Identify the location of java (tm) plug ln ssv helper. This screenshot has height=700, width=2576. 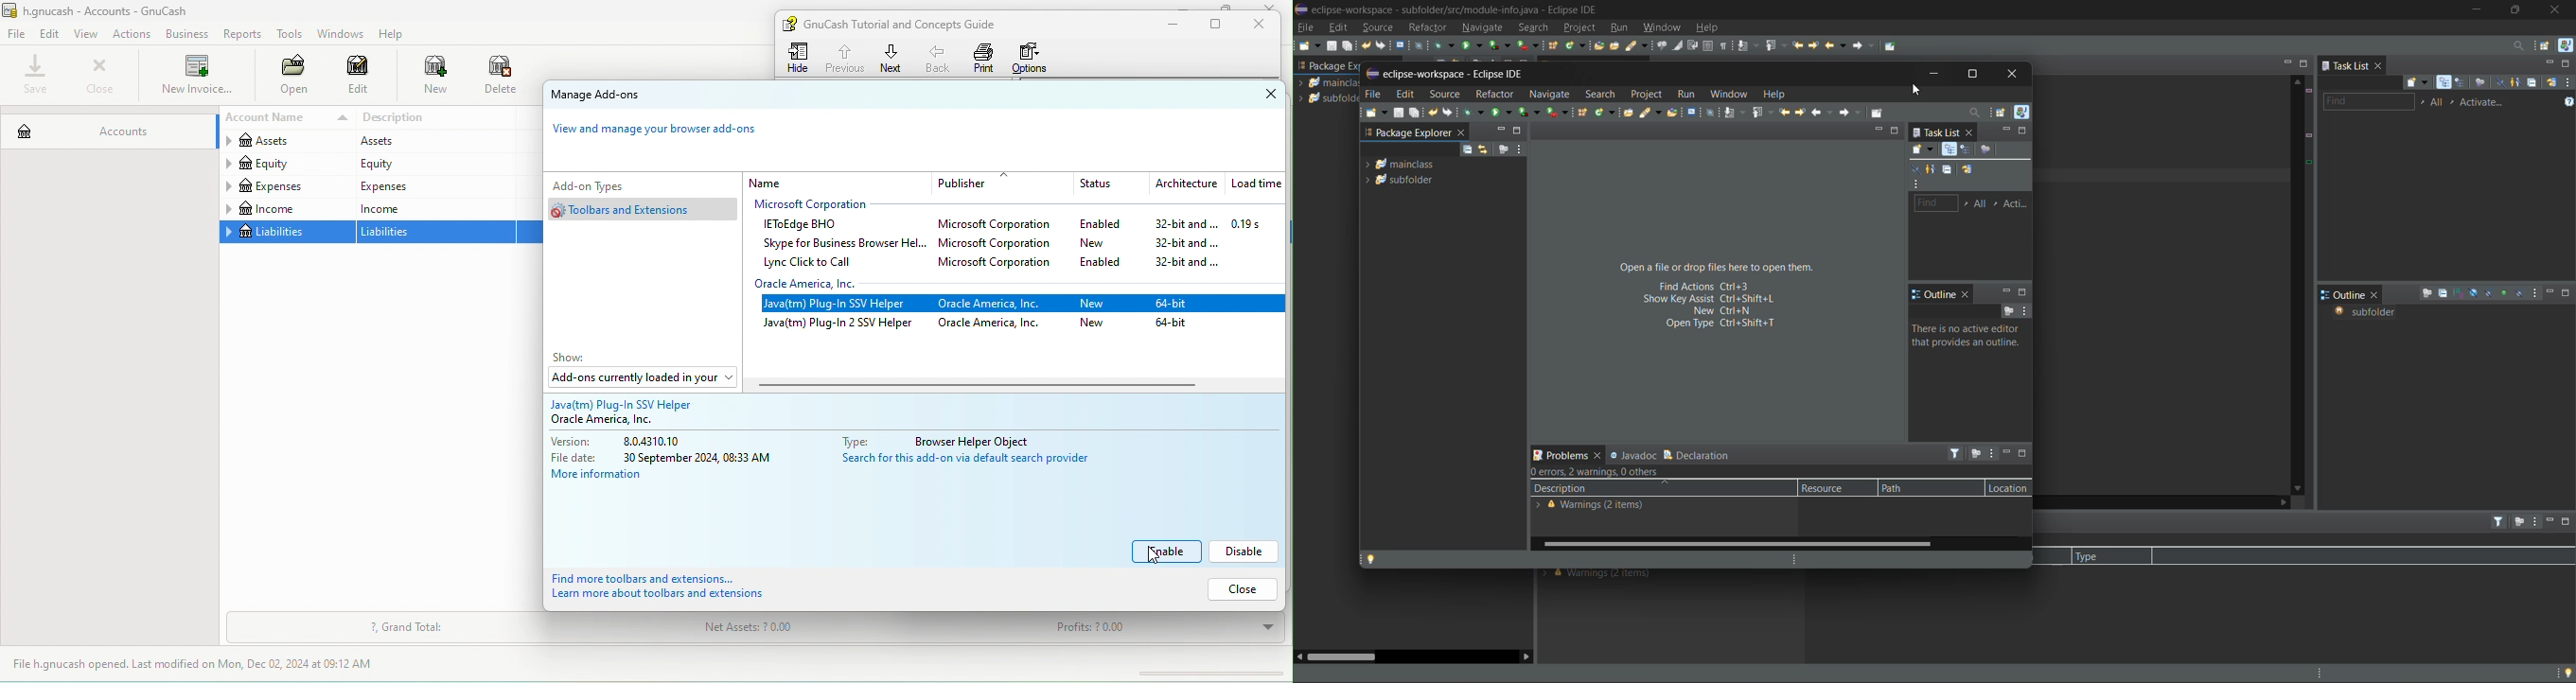
(839, 305).